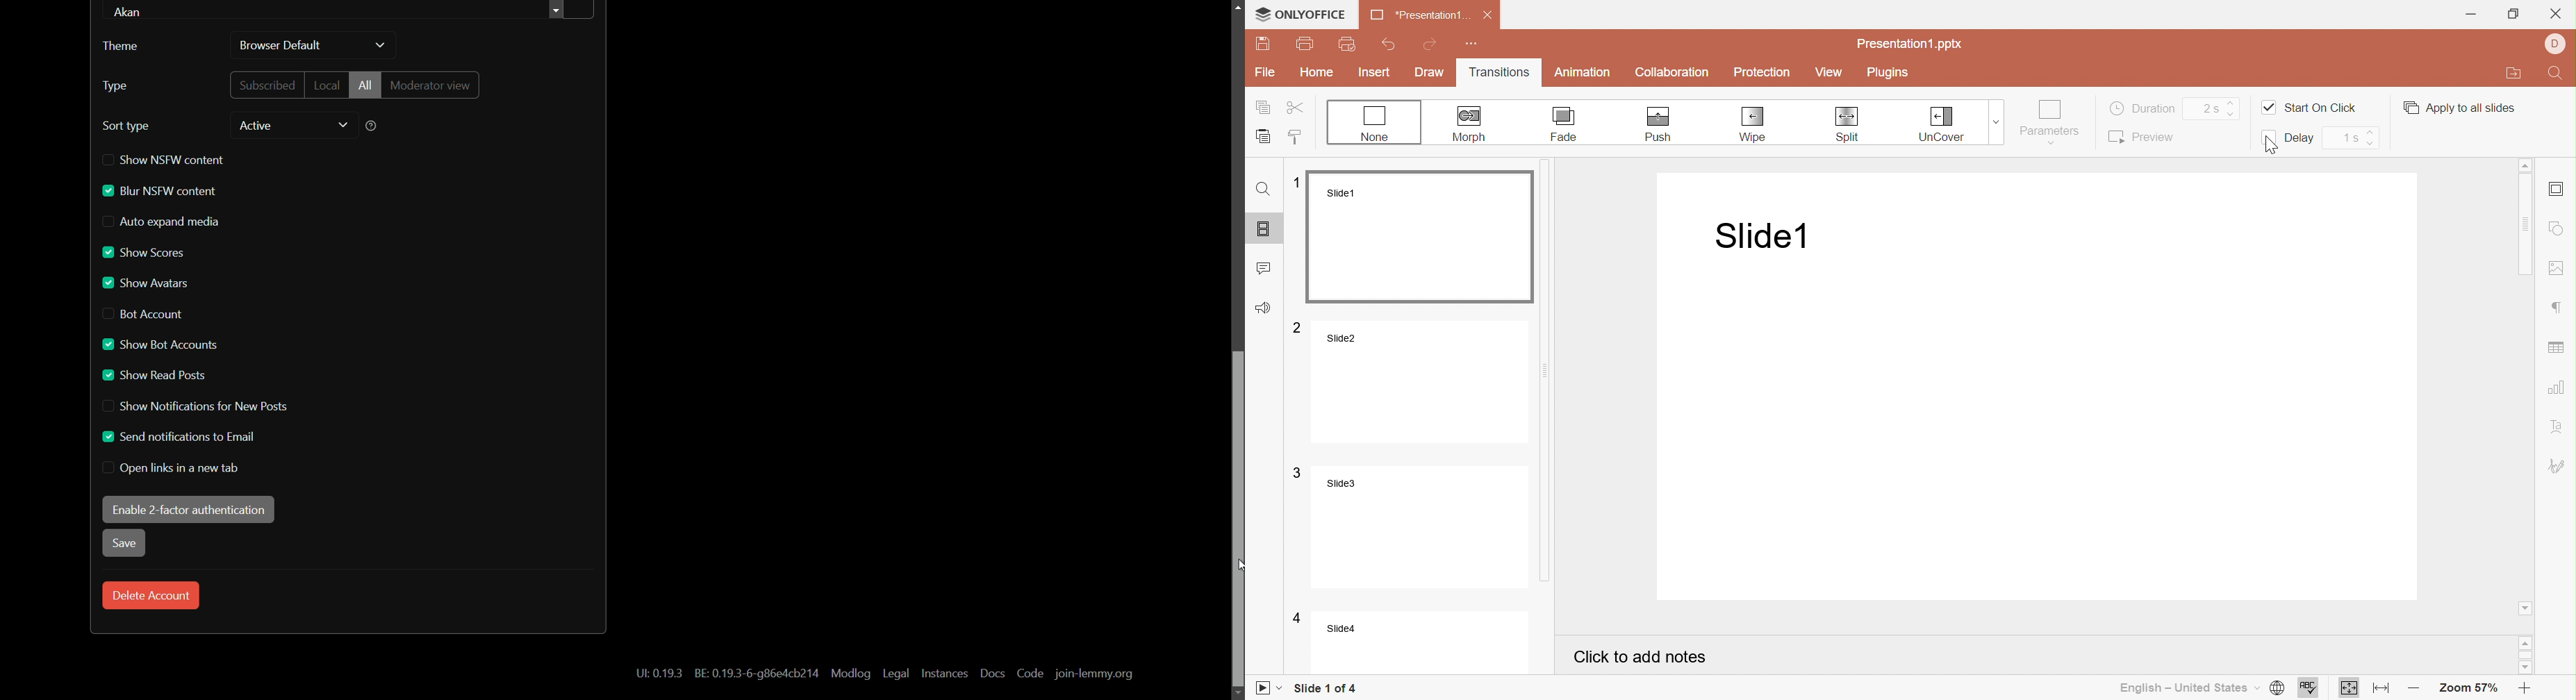 This screenshot has width=2576, height=700. What do you see at coordinates (325, 84) in the screenshot?
I see `local` at bounding box center [325, 84].